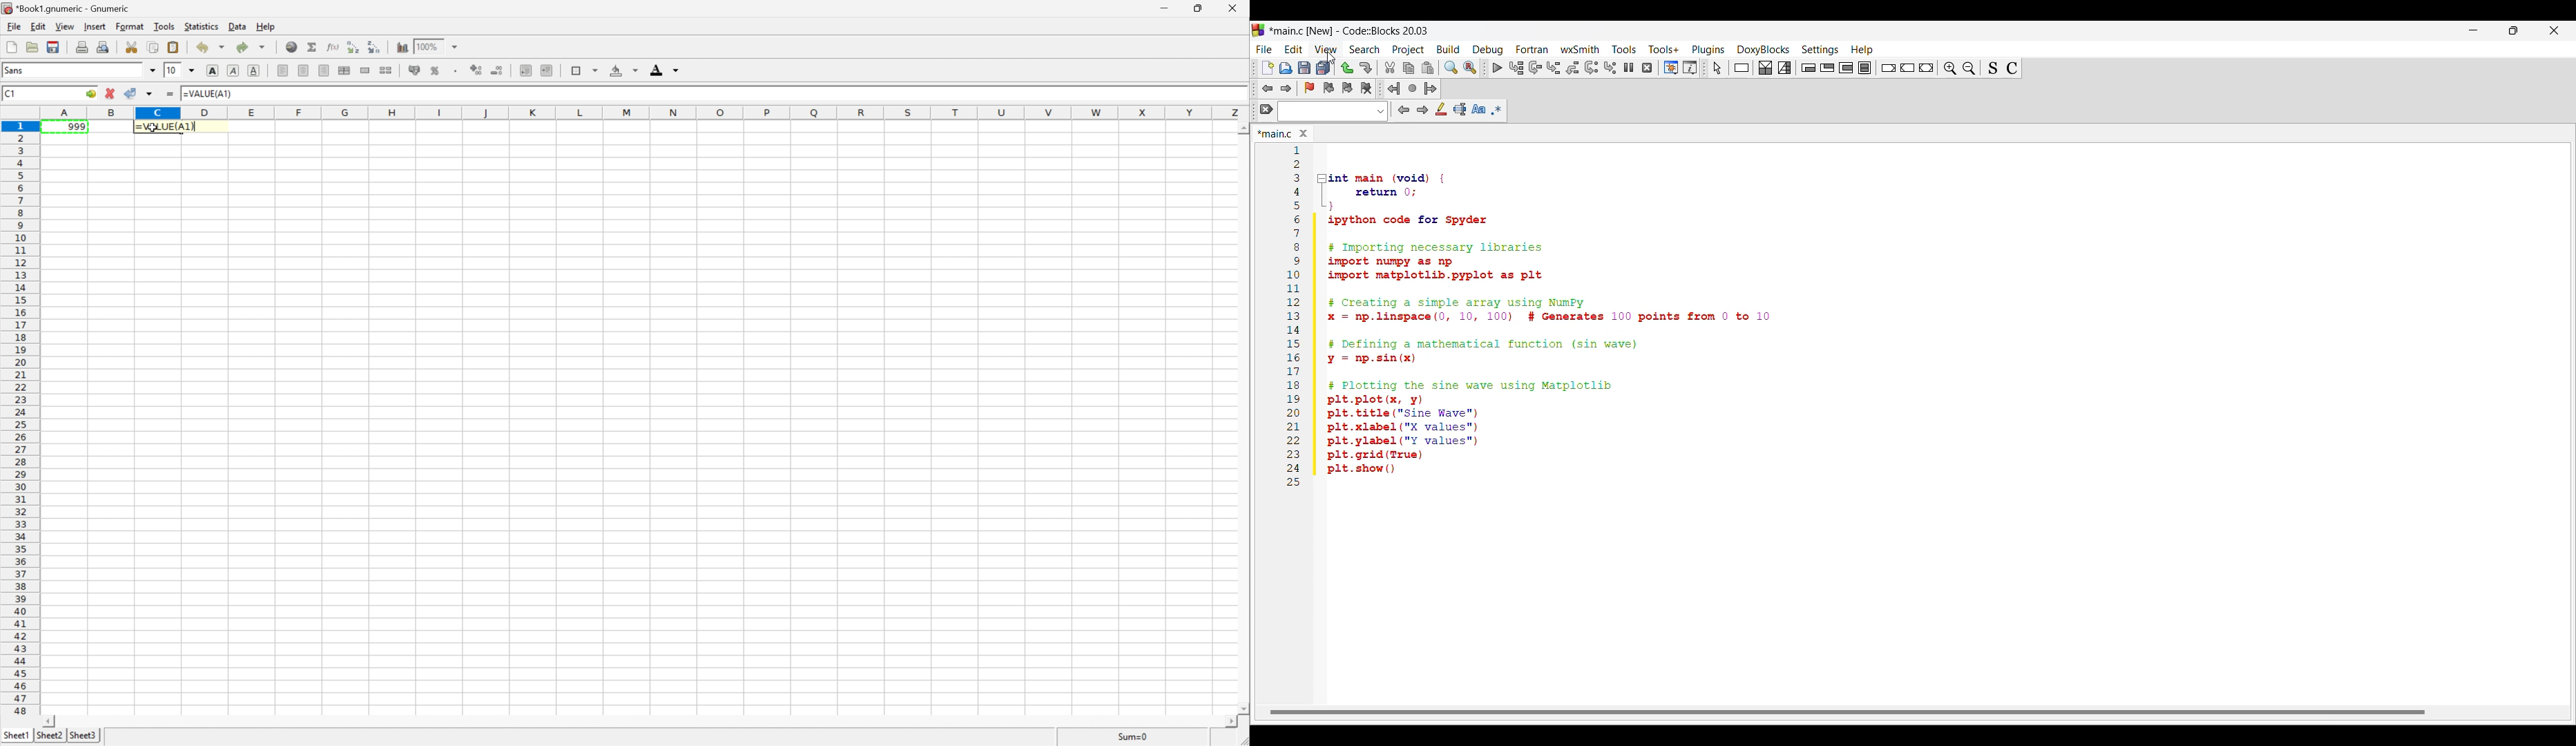 This screenshot has width=2576, height=756. What do you see at coordinates (39, 27) in the screenshot?
I see `edit` at bounding box center [39, 27].